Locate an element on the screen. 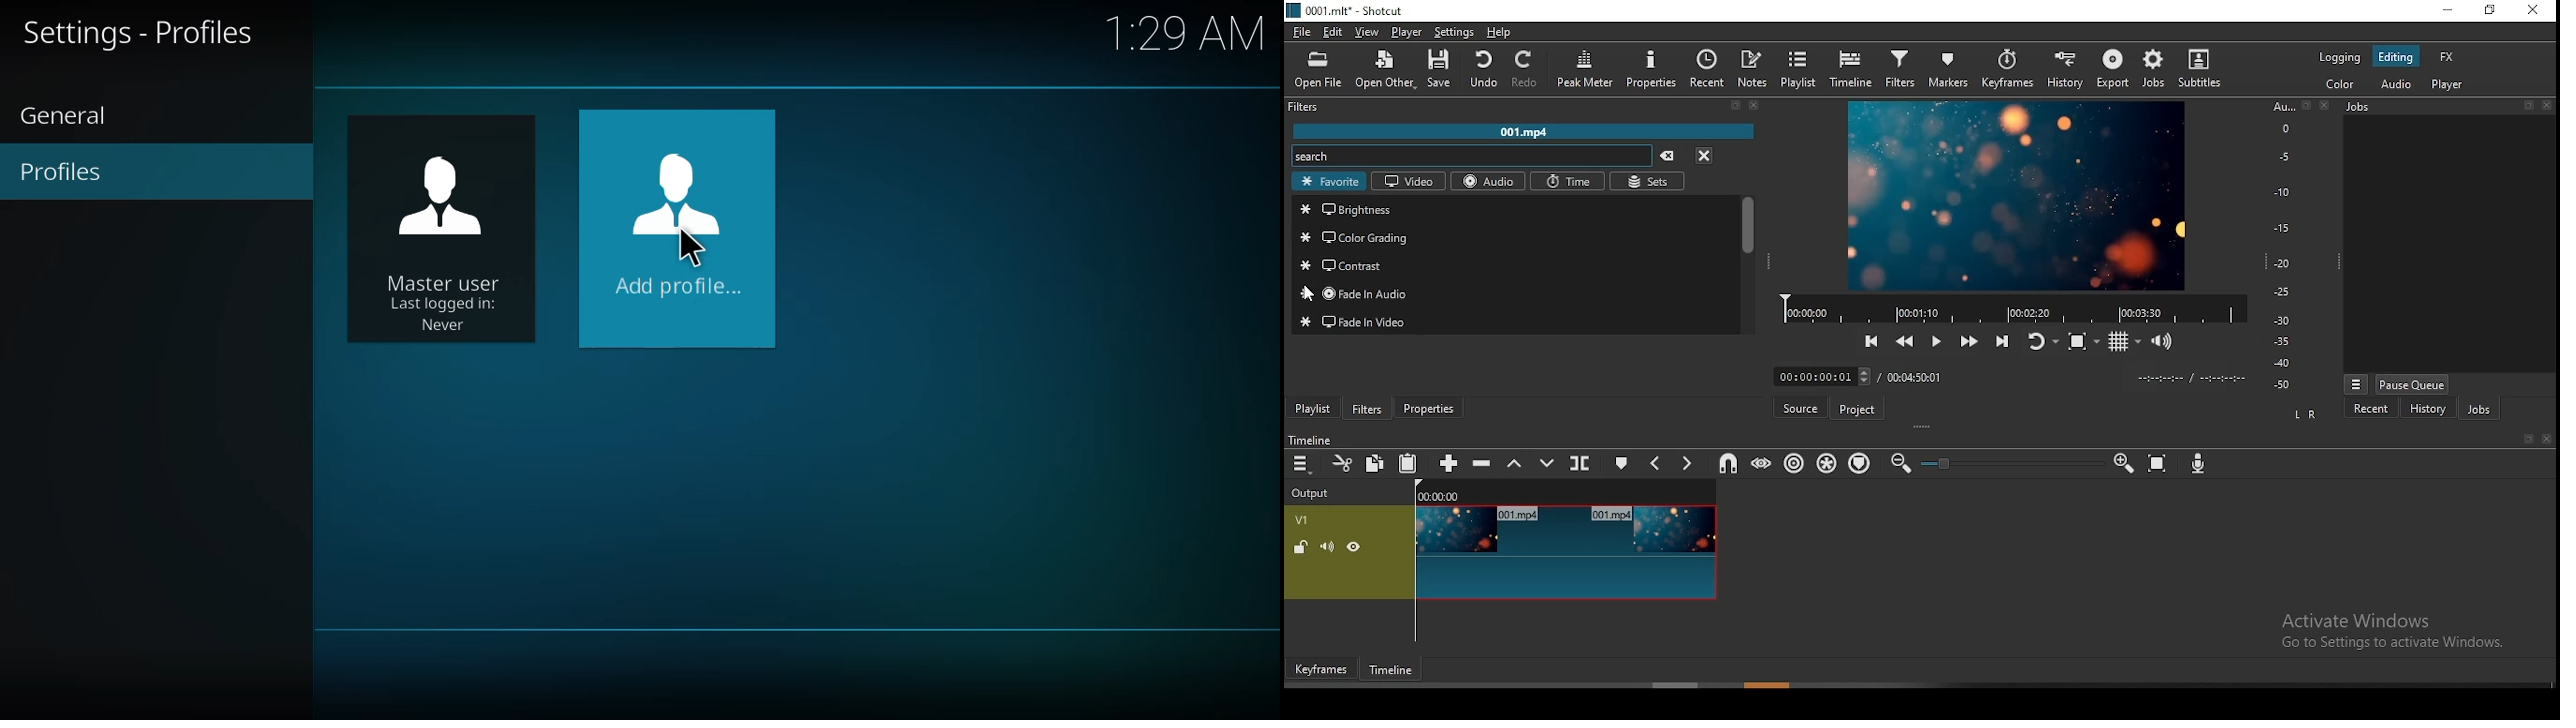  minimize is located at coordinates (2451, 11).